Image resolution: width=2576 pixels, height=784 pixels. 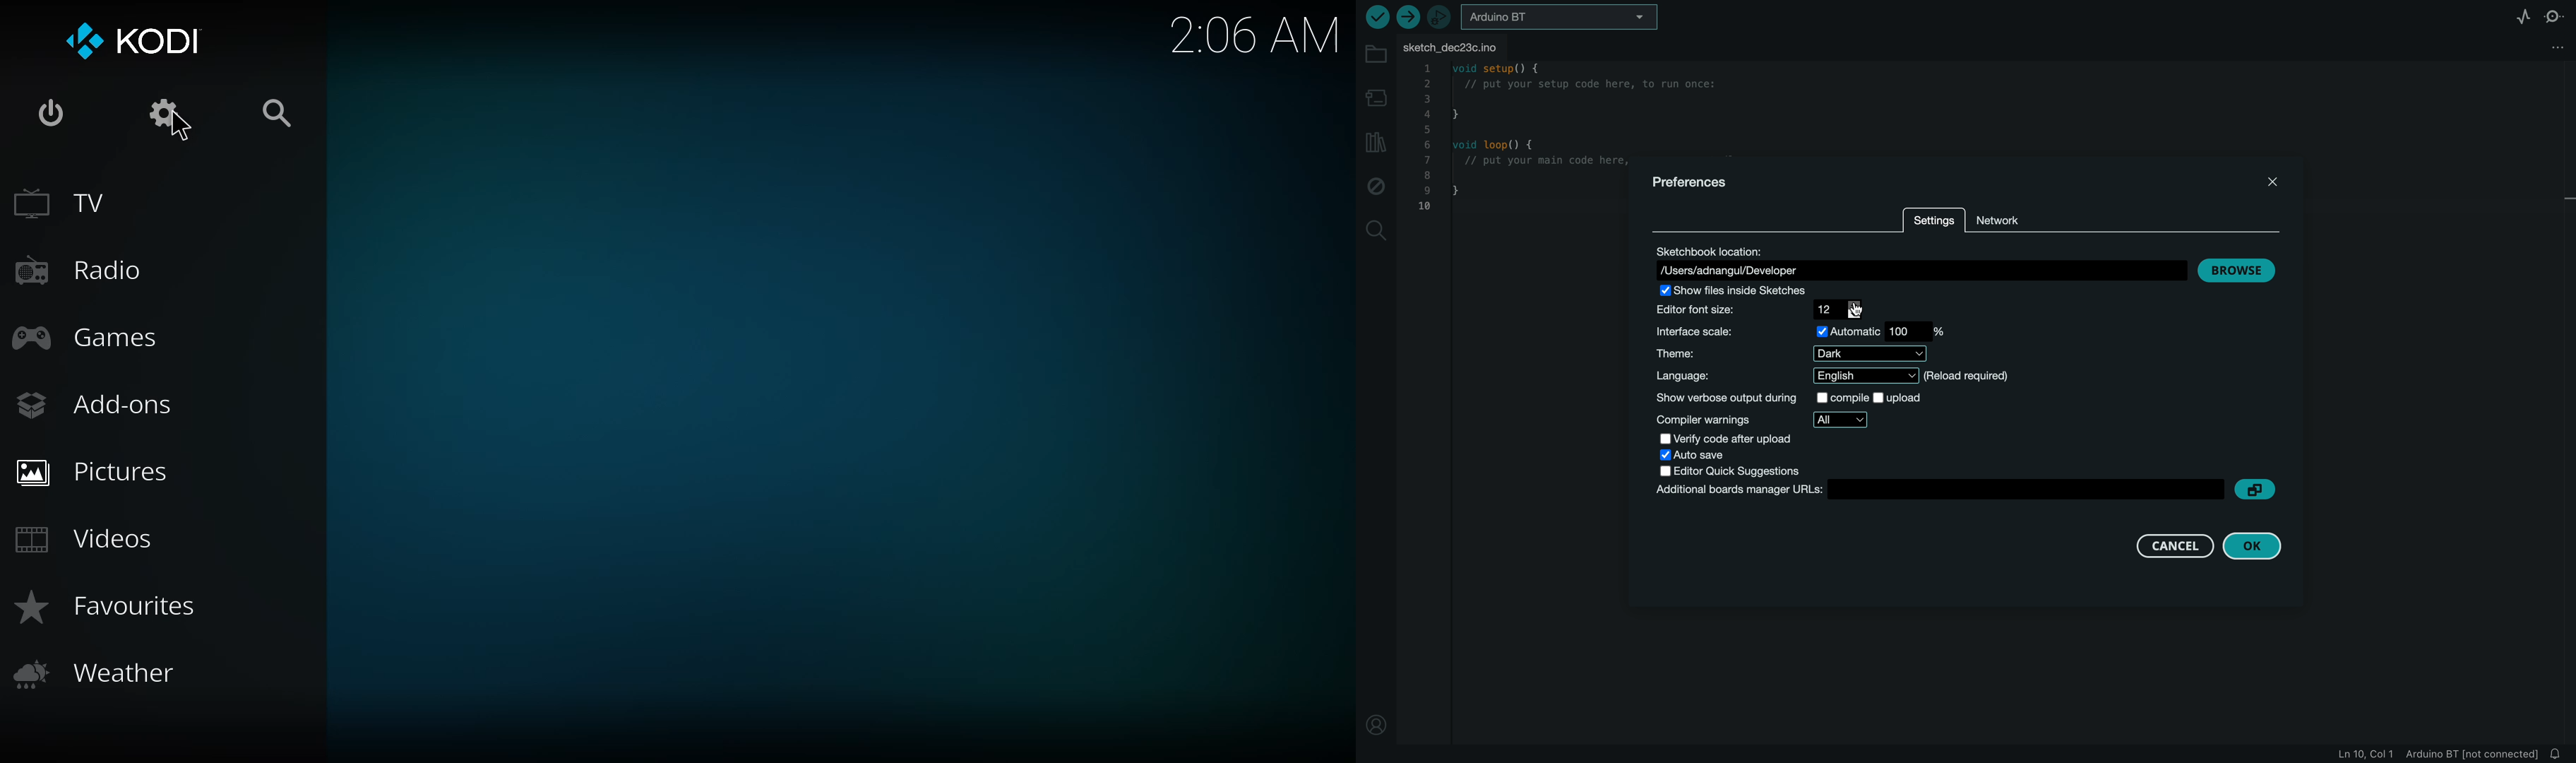 What do you see at coordinates (91, 539) in the screenshot?
I see `videos` at bounding box center [91, 539].